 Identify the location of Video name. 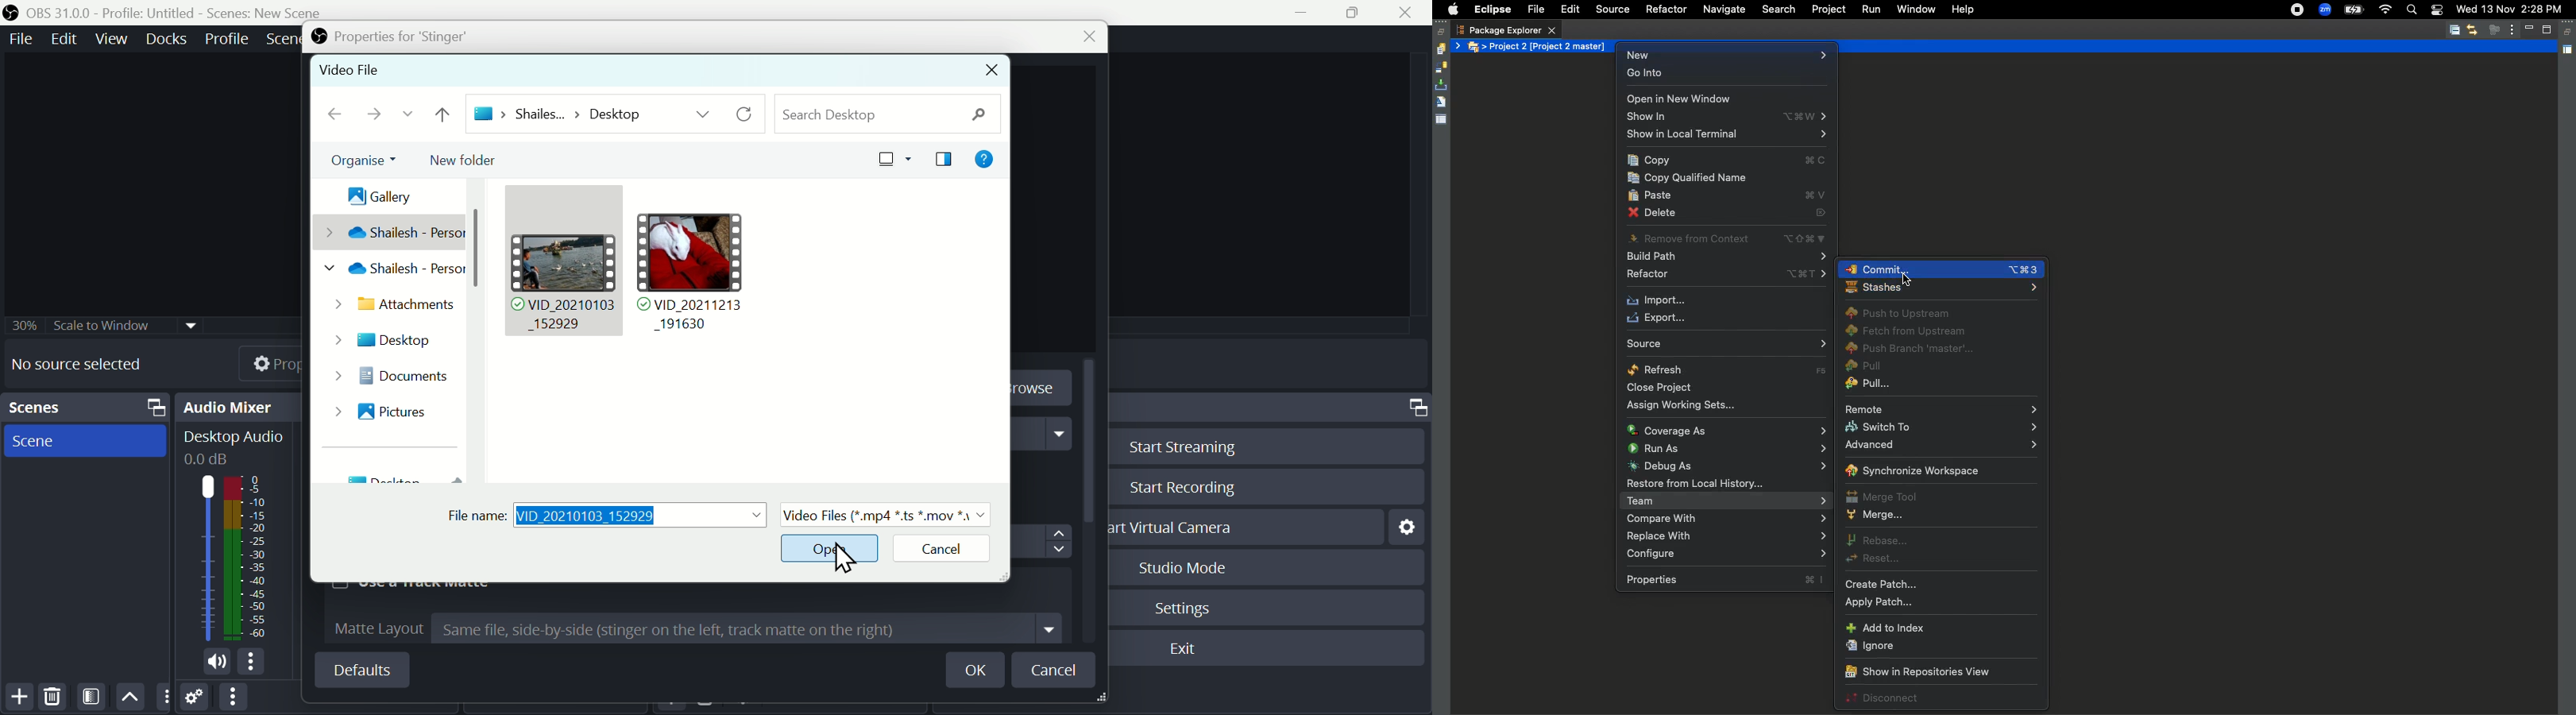
(611, 516).